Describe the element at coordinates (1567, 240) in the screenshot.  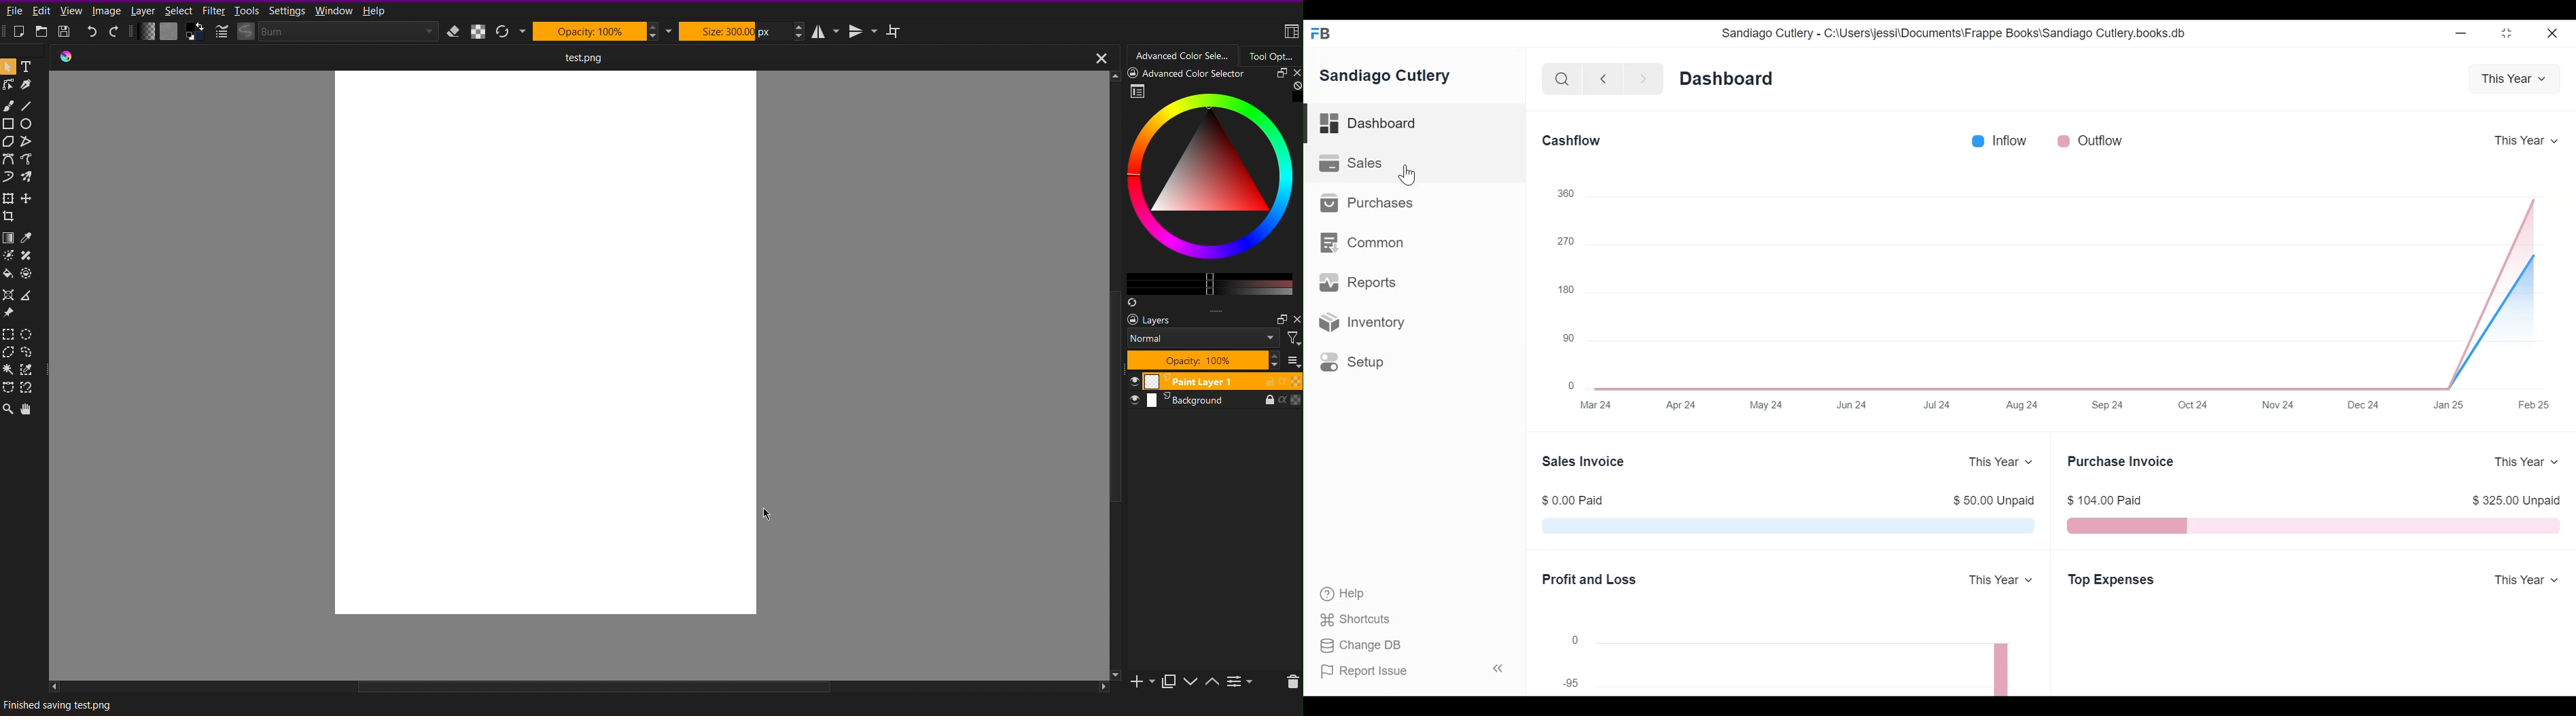
I see `270` at that location.